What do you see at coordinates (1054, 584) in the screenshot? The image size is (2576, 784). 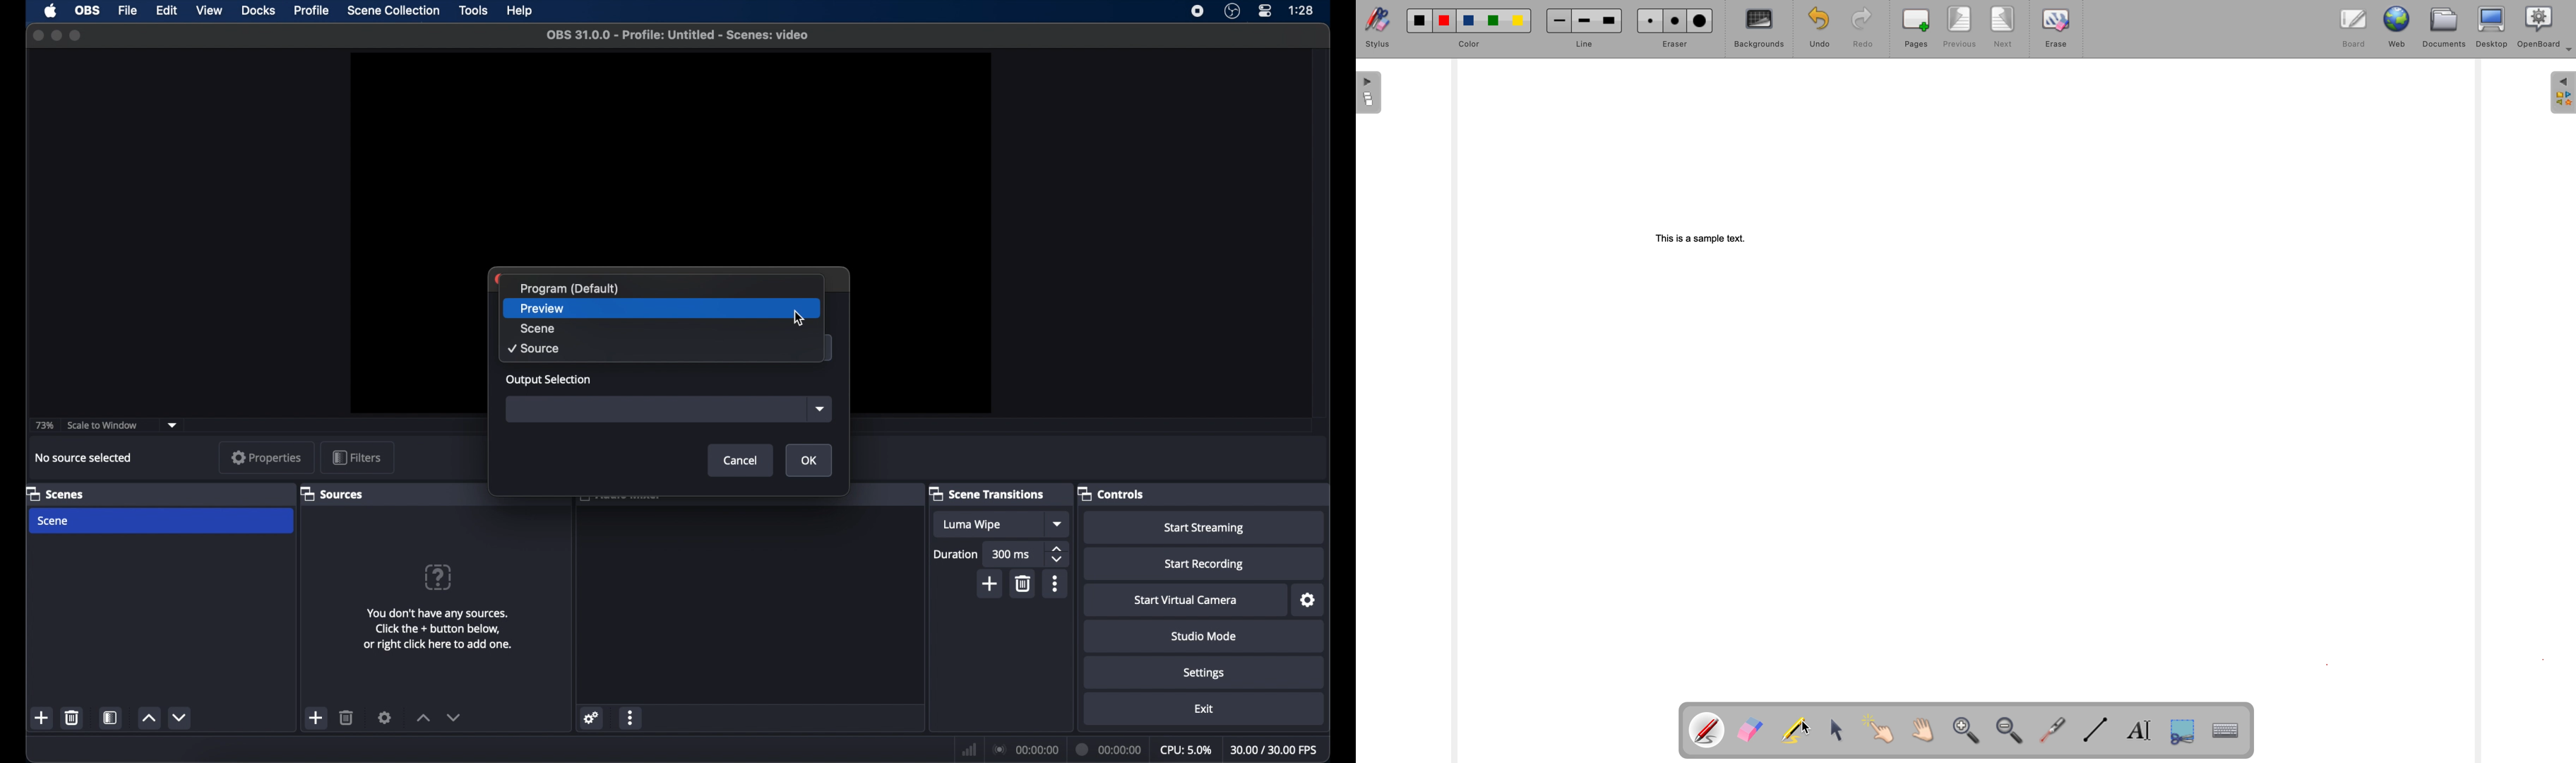 I see `more options` at bounding box center [1054, 584].